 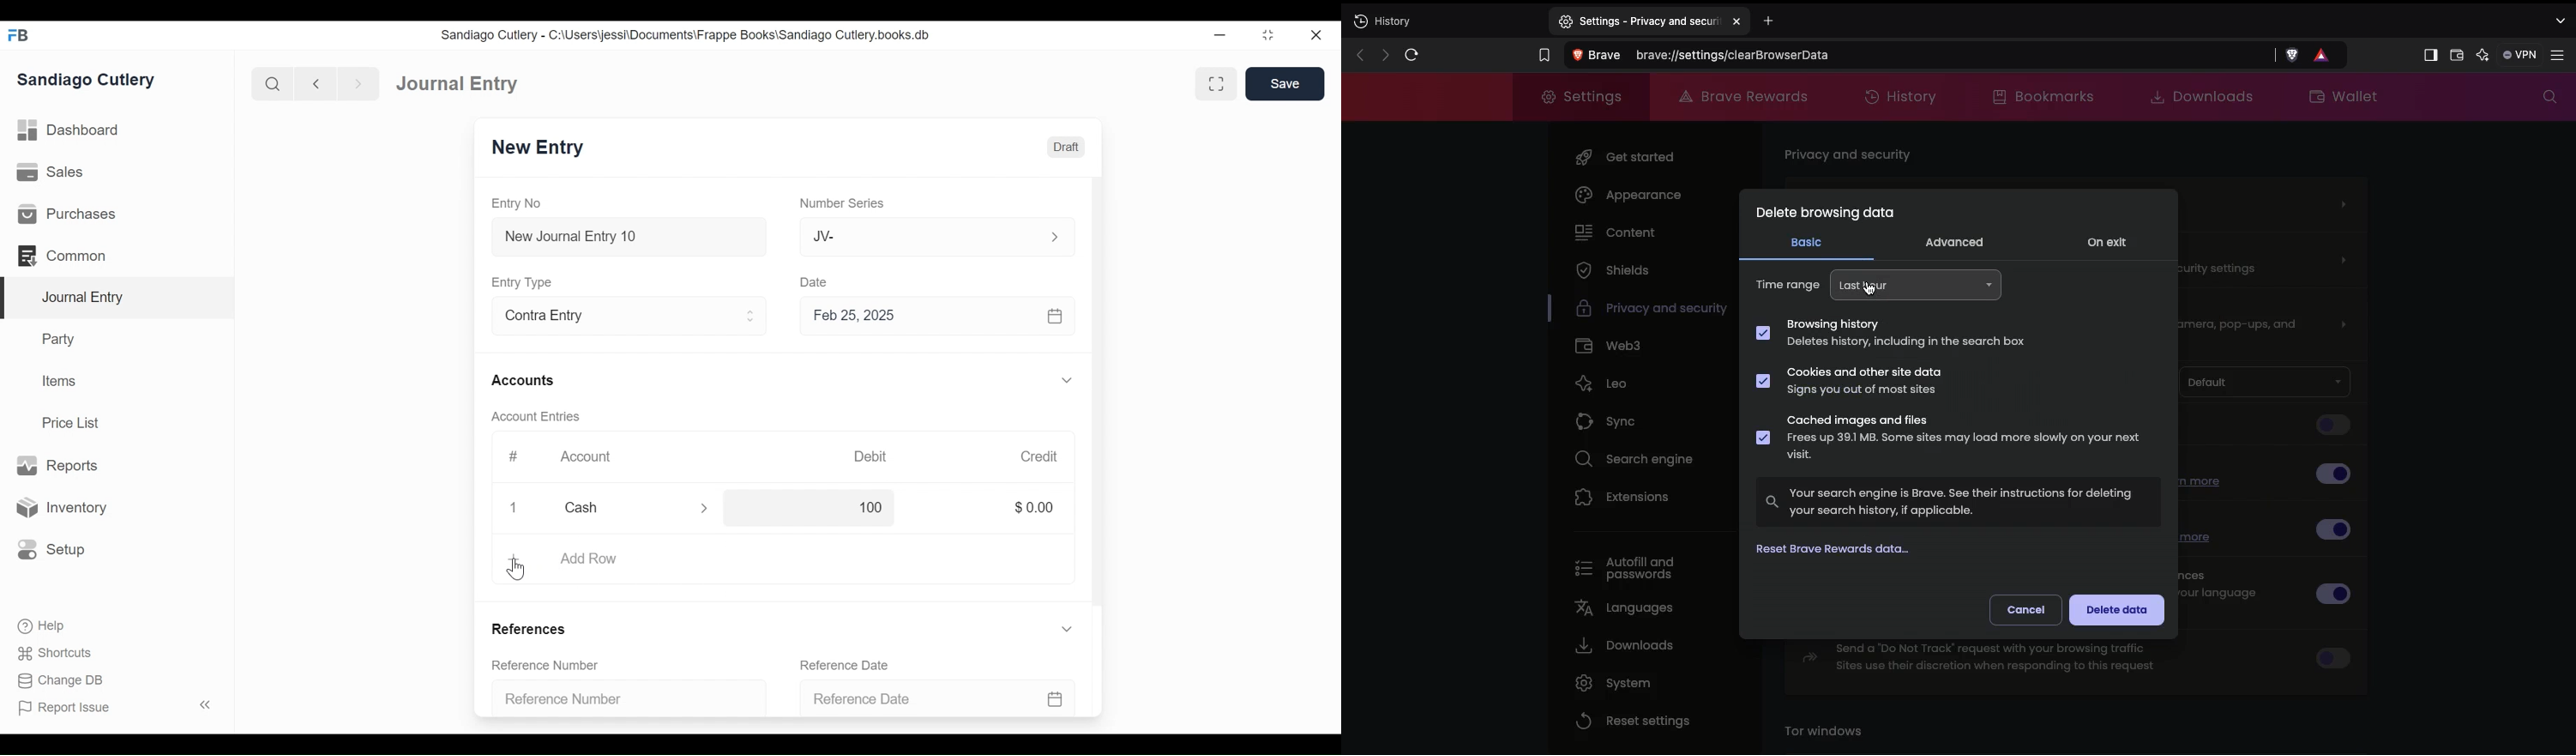 I want to click on Your search engine is Brave. See their instructions for deletingyour search history, if applicable., so click(x=1959, y=500).